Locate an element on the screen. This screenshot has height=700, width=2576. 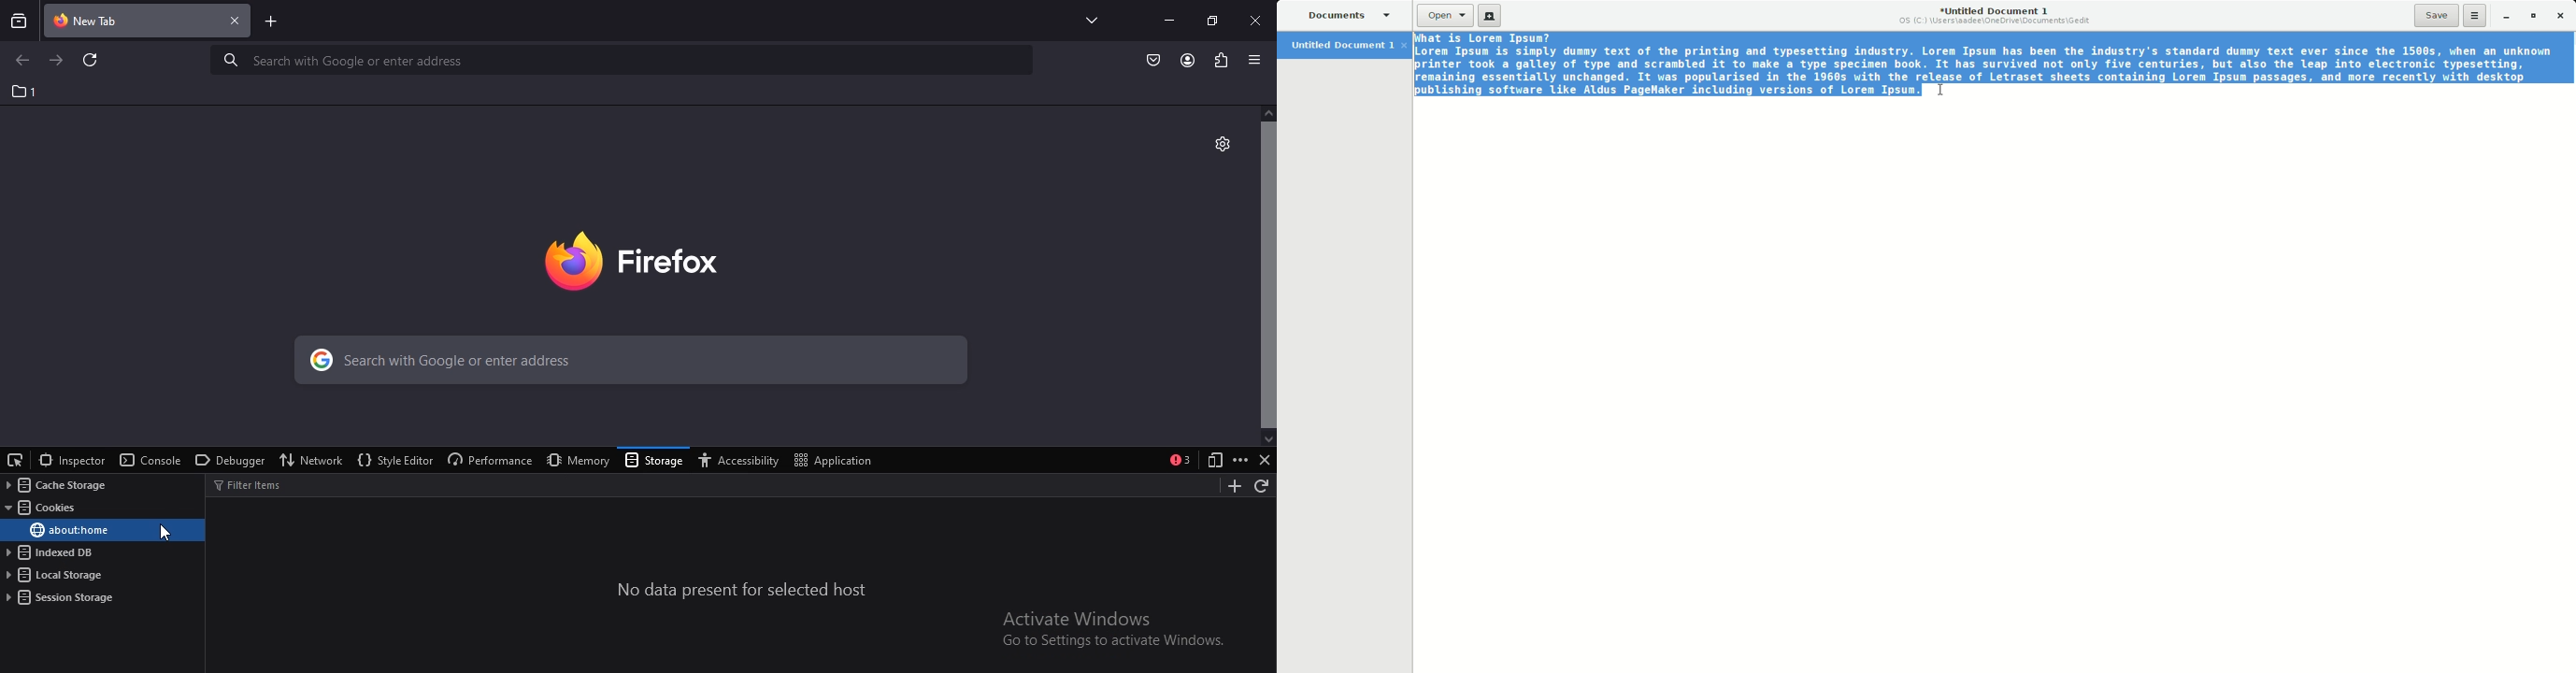
application is located at coordinates (837, 459).